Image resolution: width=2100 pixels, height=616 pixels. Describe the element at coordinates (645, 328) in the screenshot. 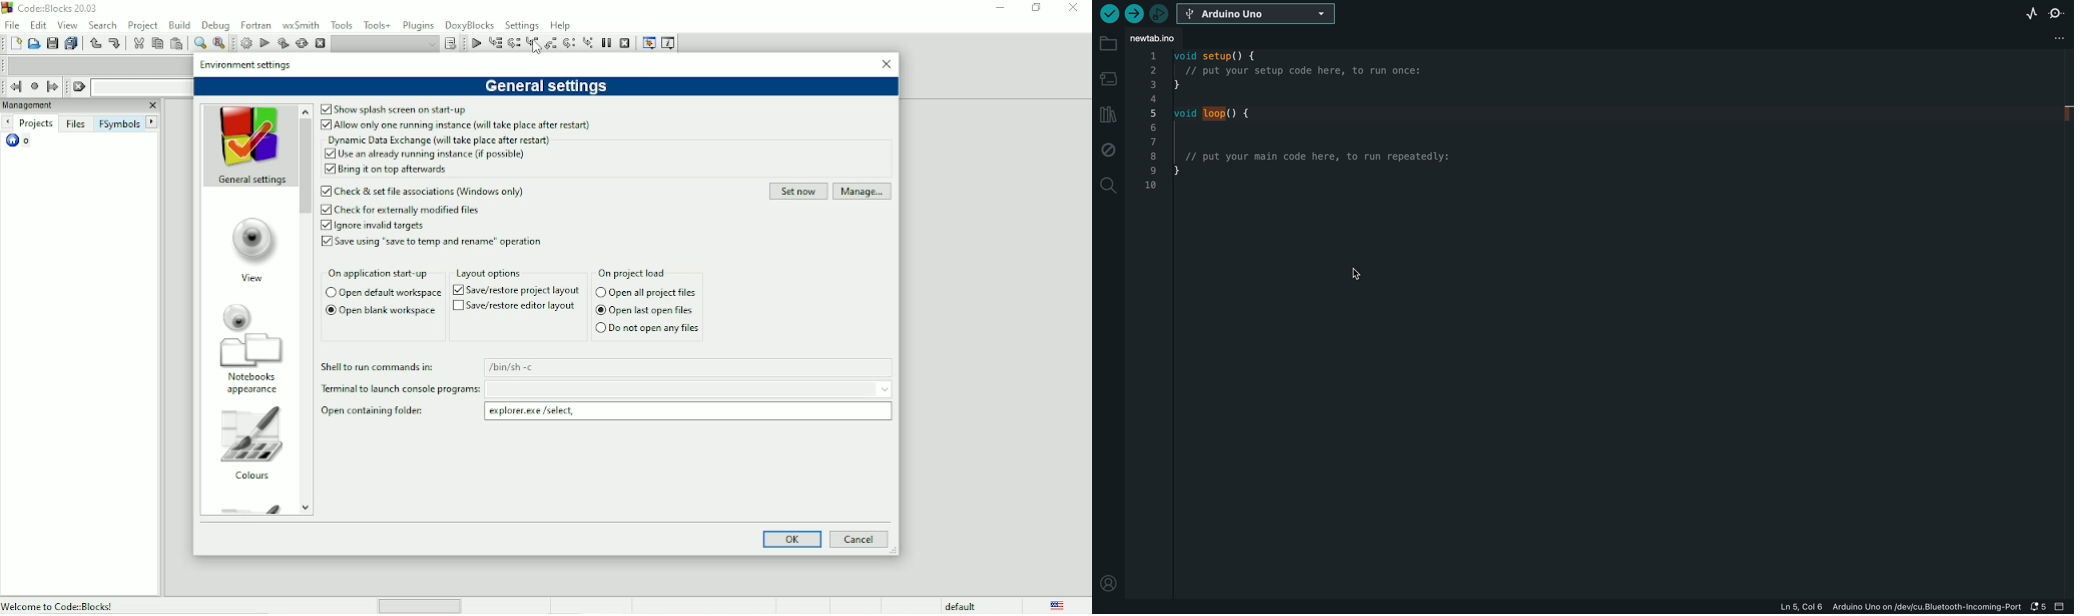

I see `Do not open any files` at that location.